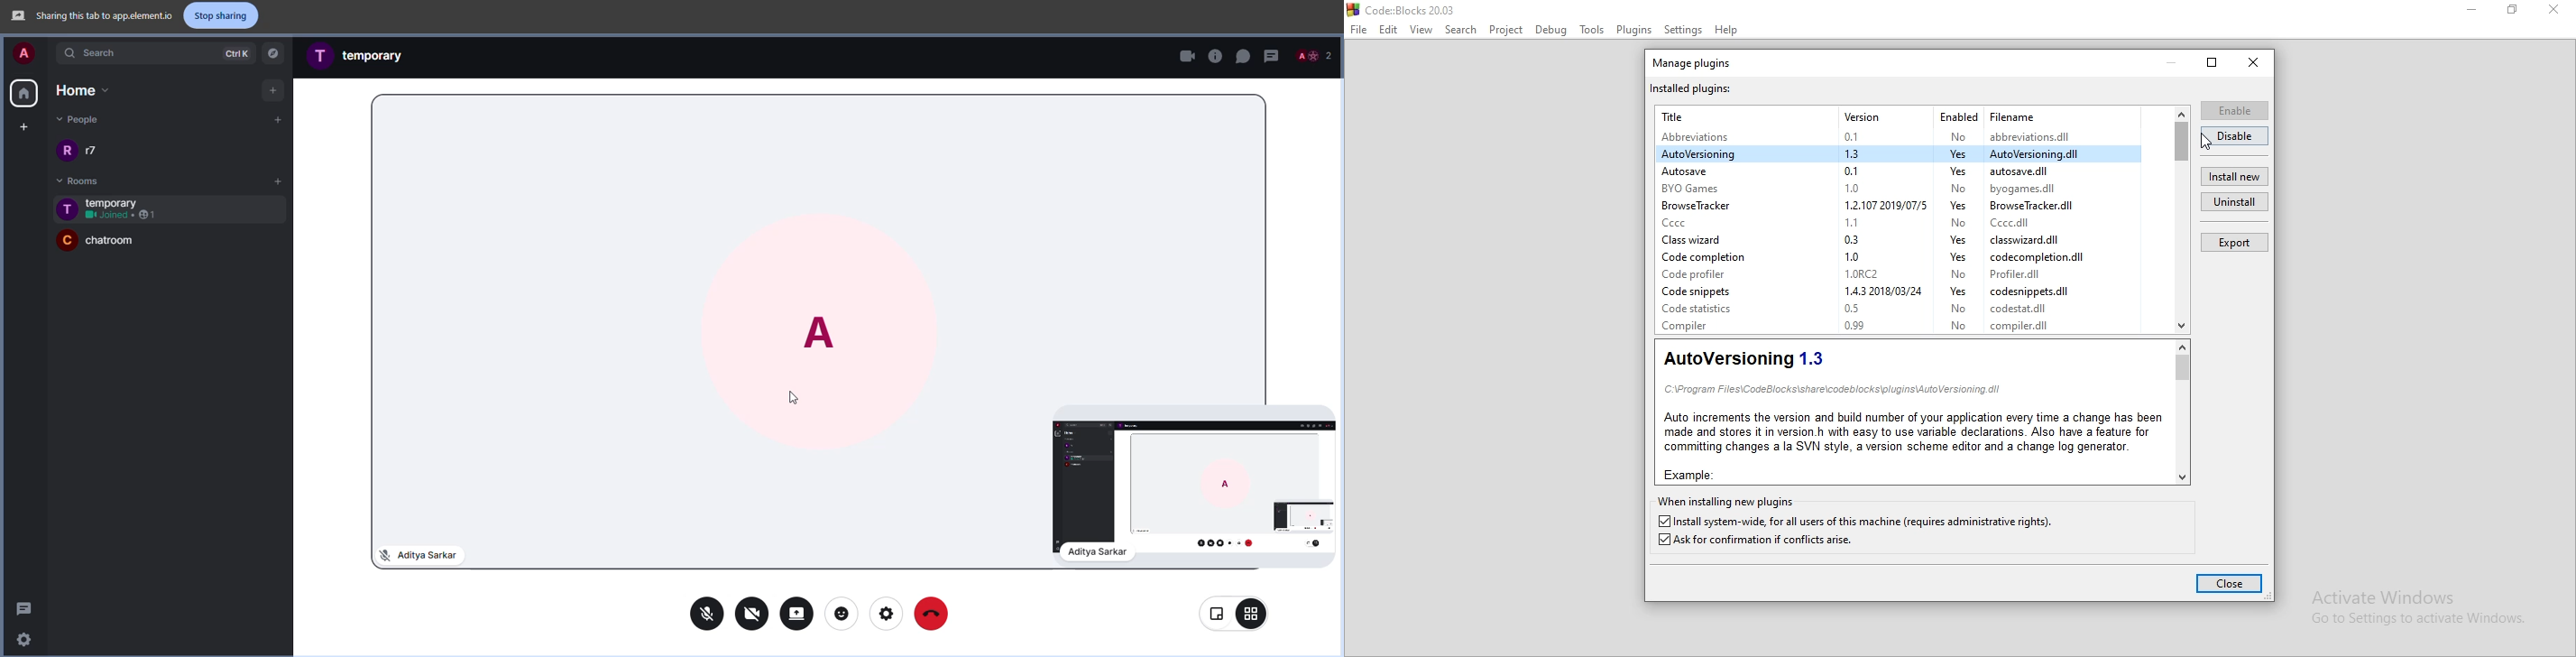 Image resolution: width=2576 pixels, height=672 pixels. Describe the element at coordinates (2041, 153) in the screenshot. I see `AutoVersioning.dil` at that location.